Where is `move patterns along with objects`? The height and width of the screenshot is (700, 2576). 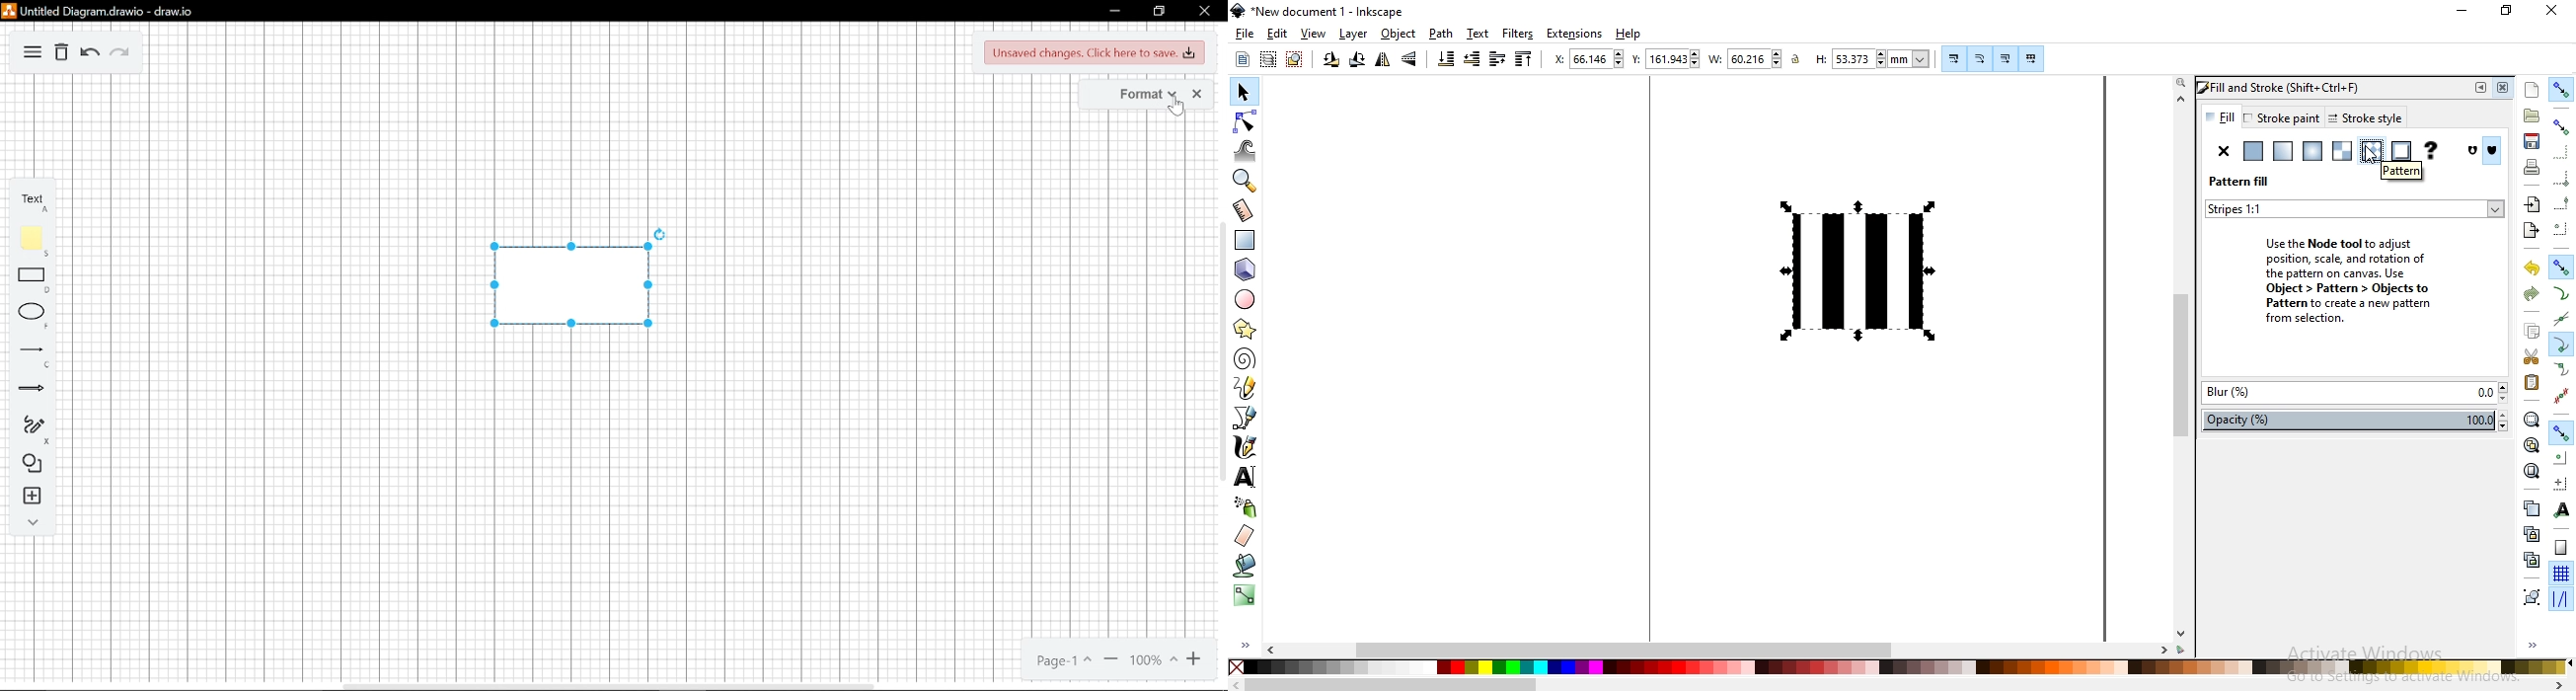
move patterns along with objects is located at coordinates (2031, 59).